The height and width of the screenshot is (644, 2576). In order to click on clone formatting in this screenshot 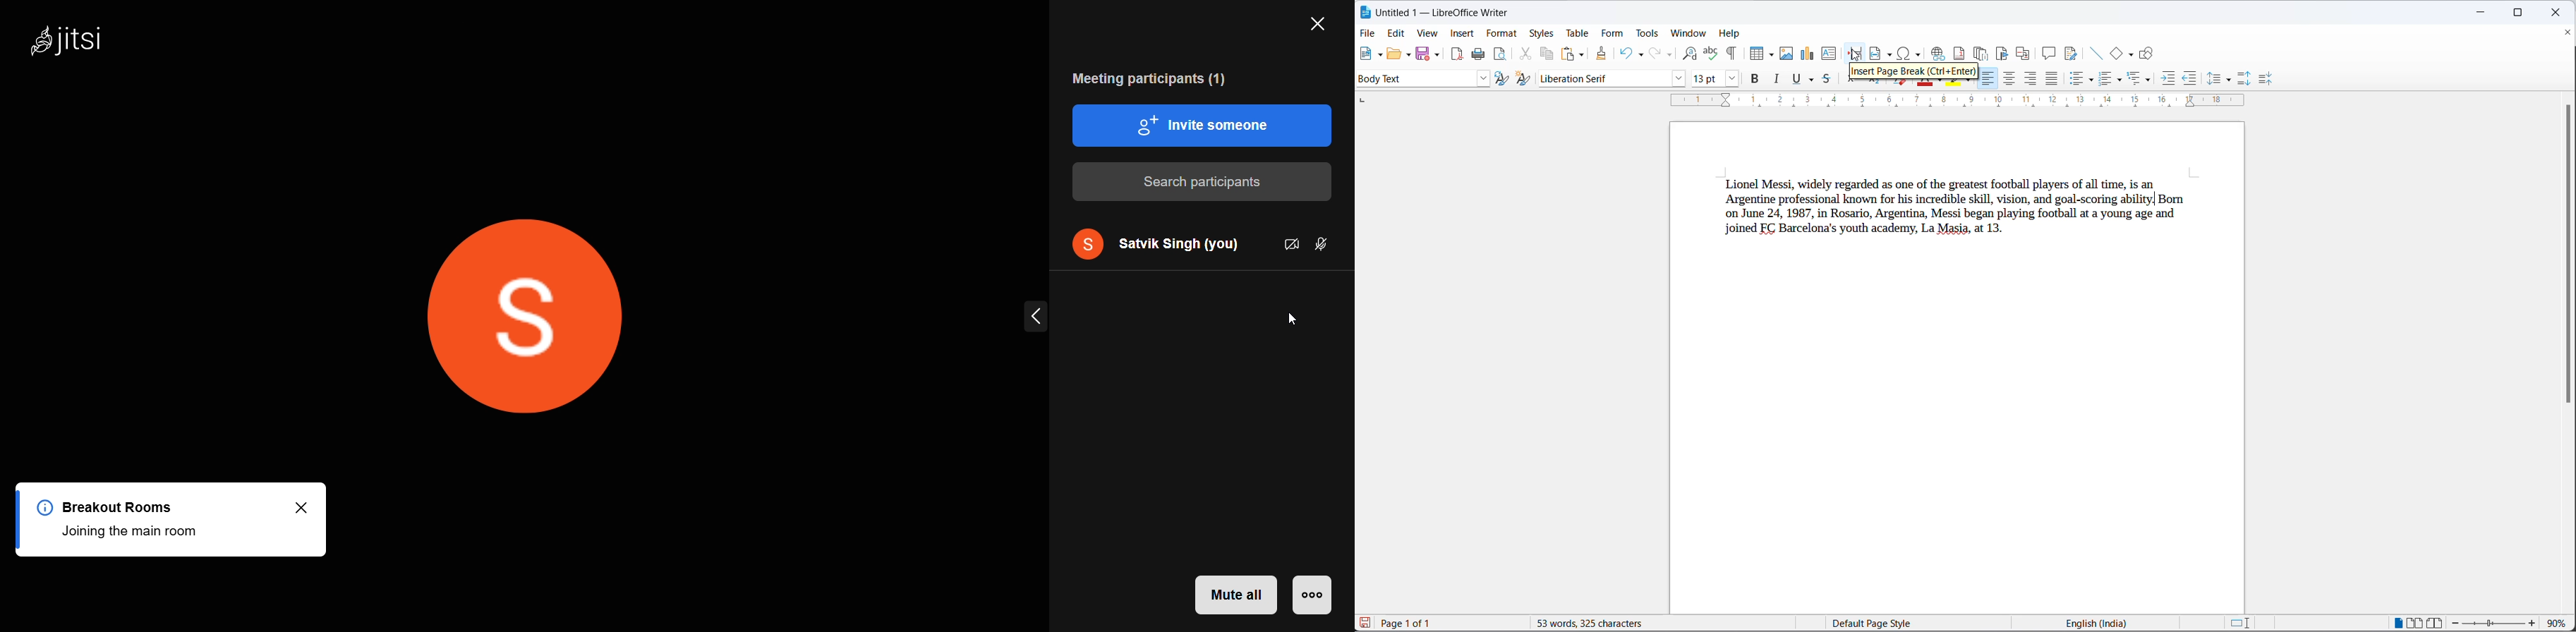, I will do `click(1602, 54)`.